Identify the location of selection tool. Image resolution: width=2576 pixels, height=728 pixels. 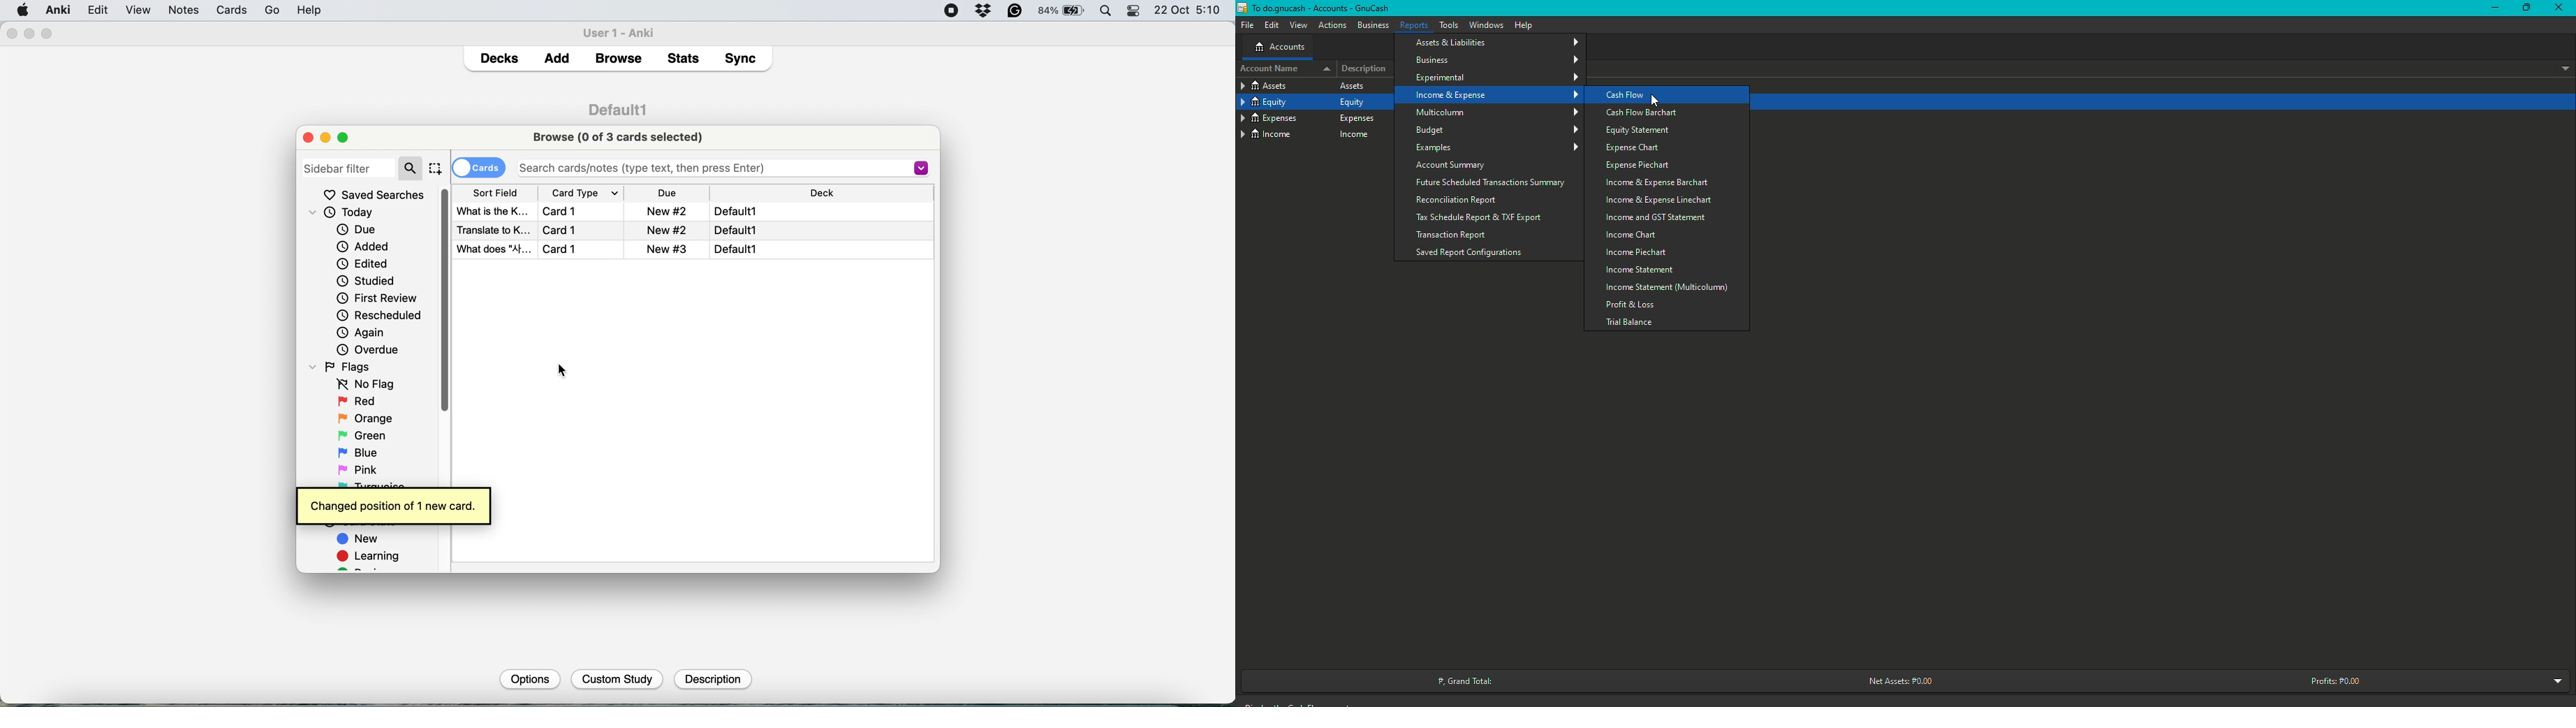
(435, 168).